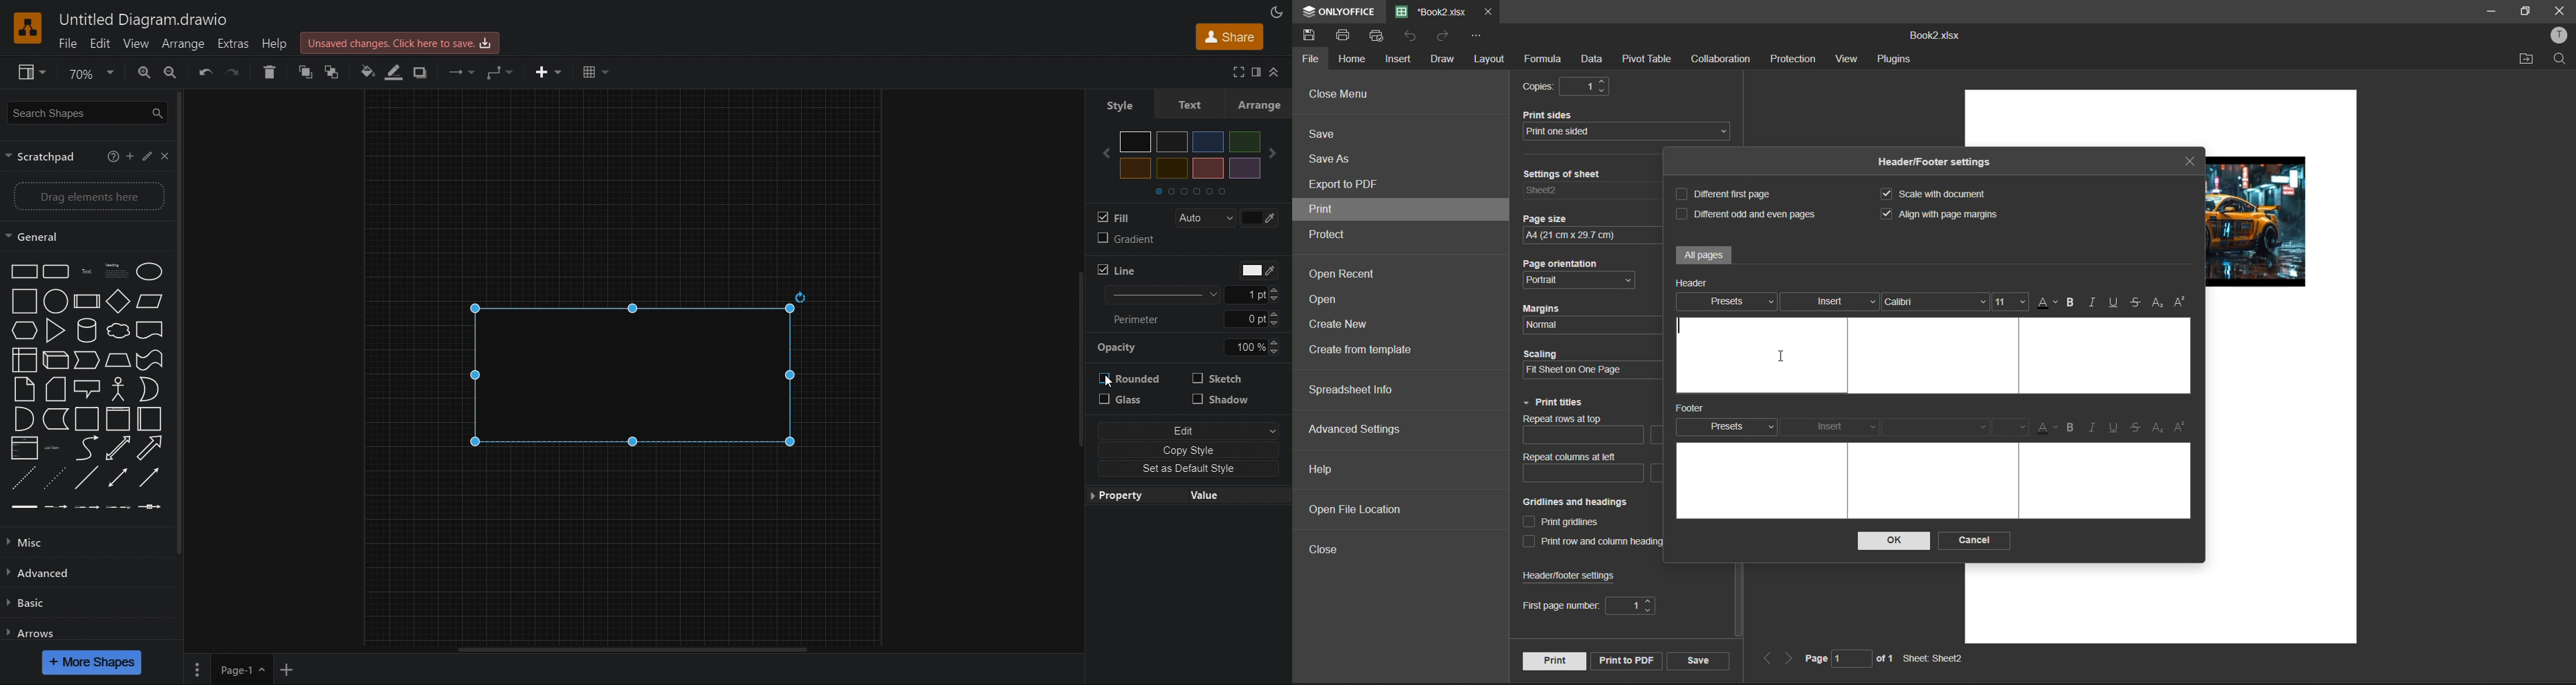 The height and width of the screenshot is (700, 2576). I want to click on app name, so click(1336, 9).